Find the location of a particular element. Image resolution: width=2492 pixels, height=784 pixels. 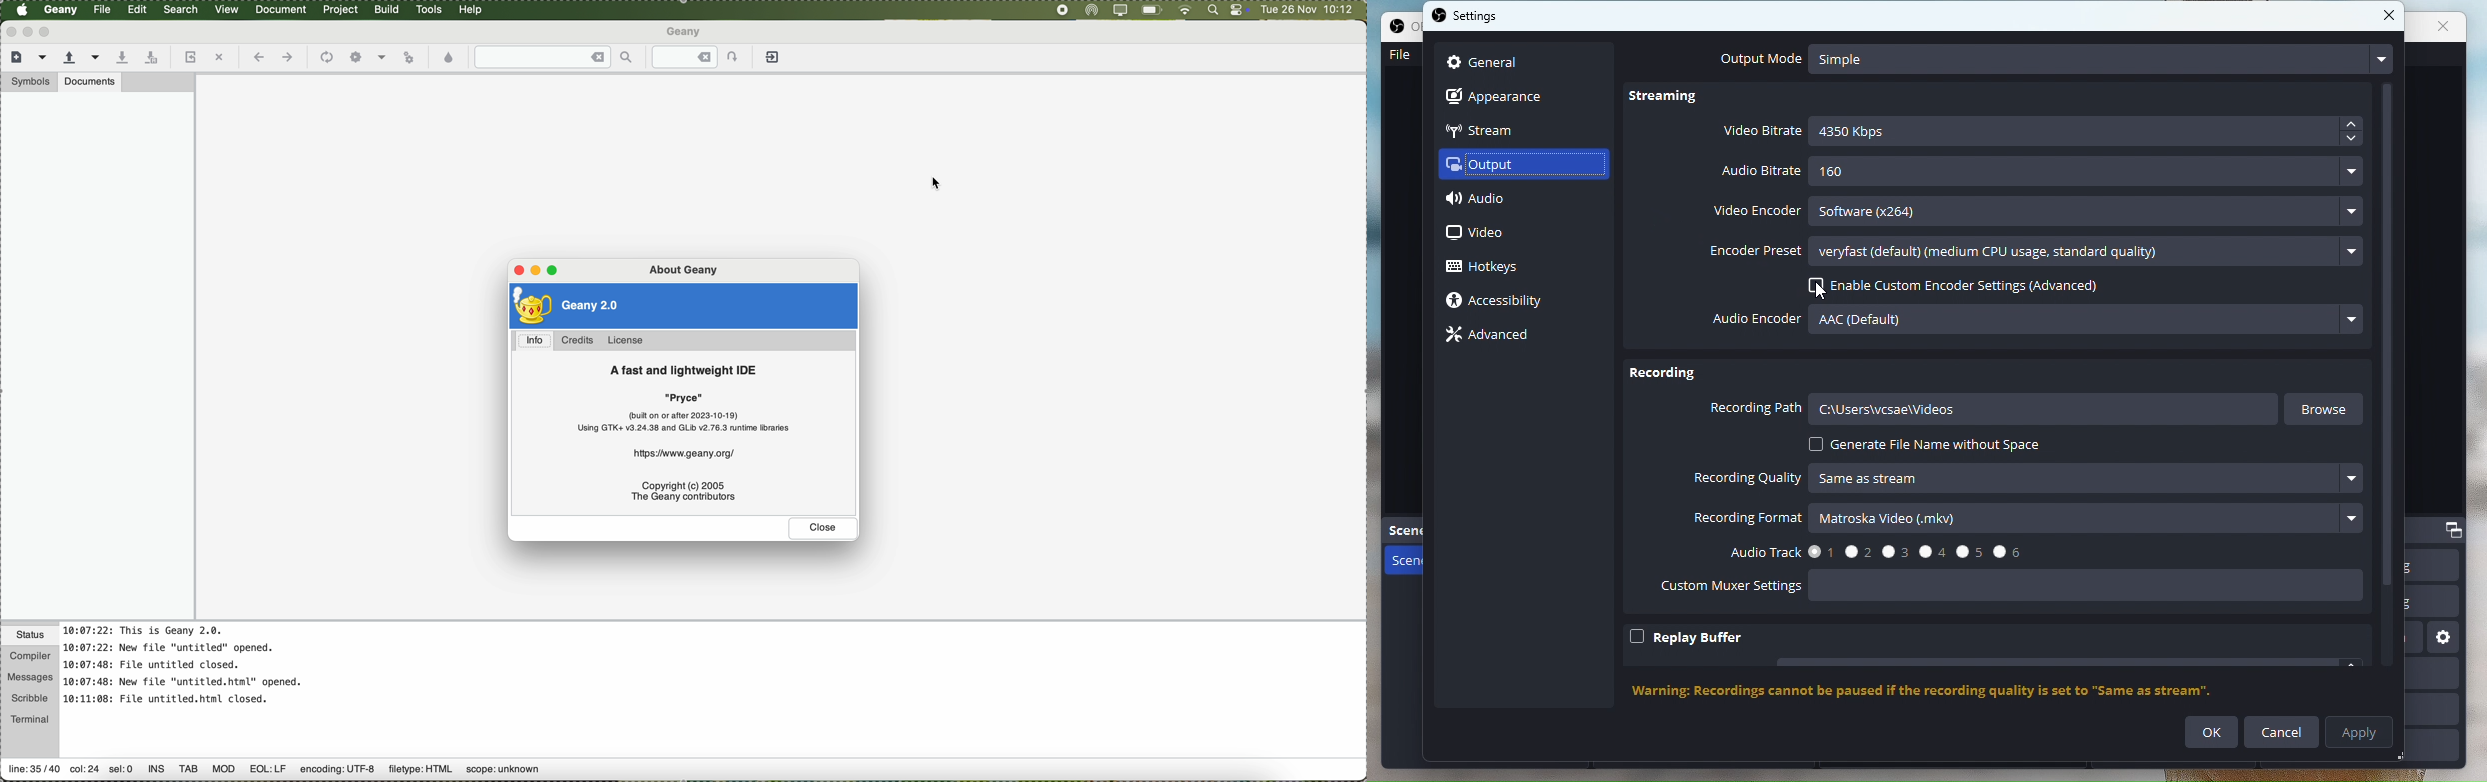

encoding: UTF-8 is located at coordinates (336, 773).